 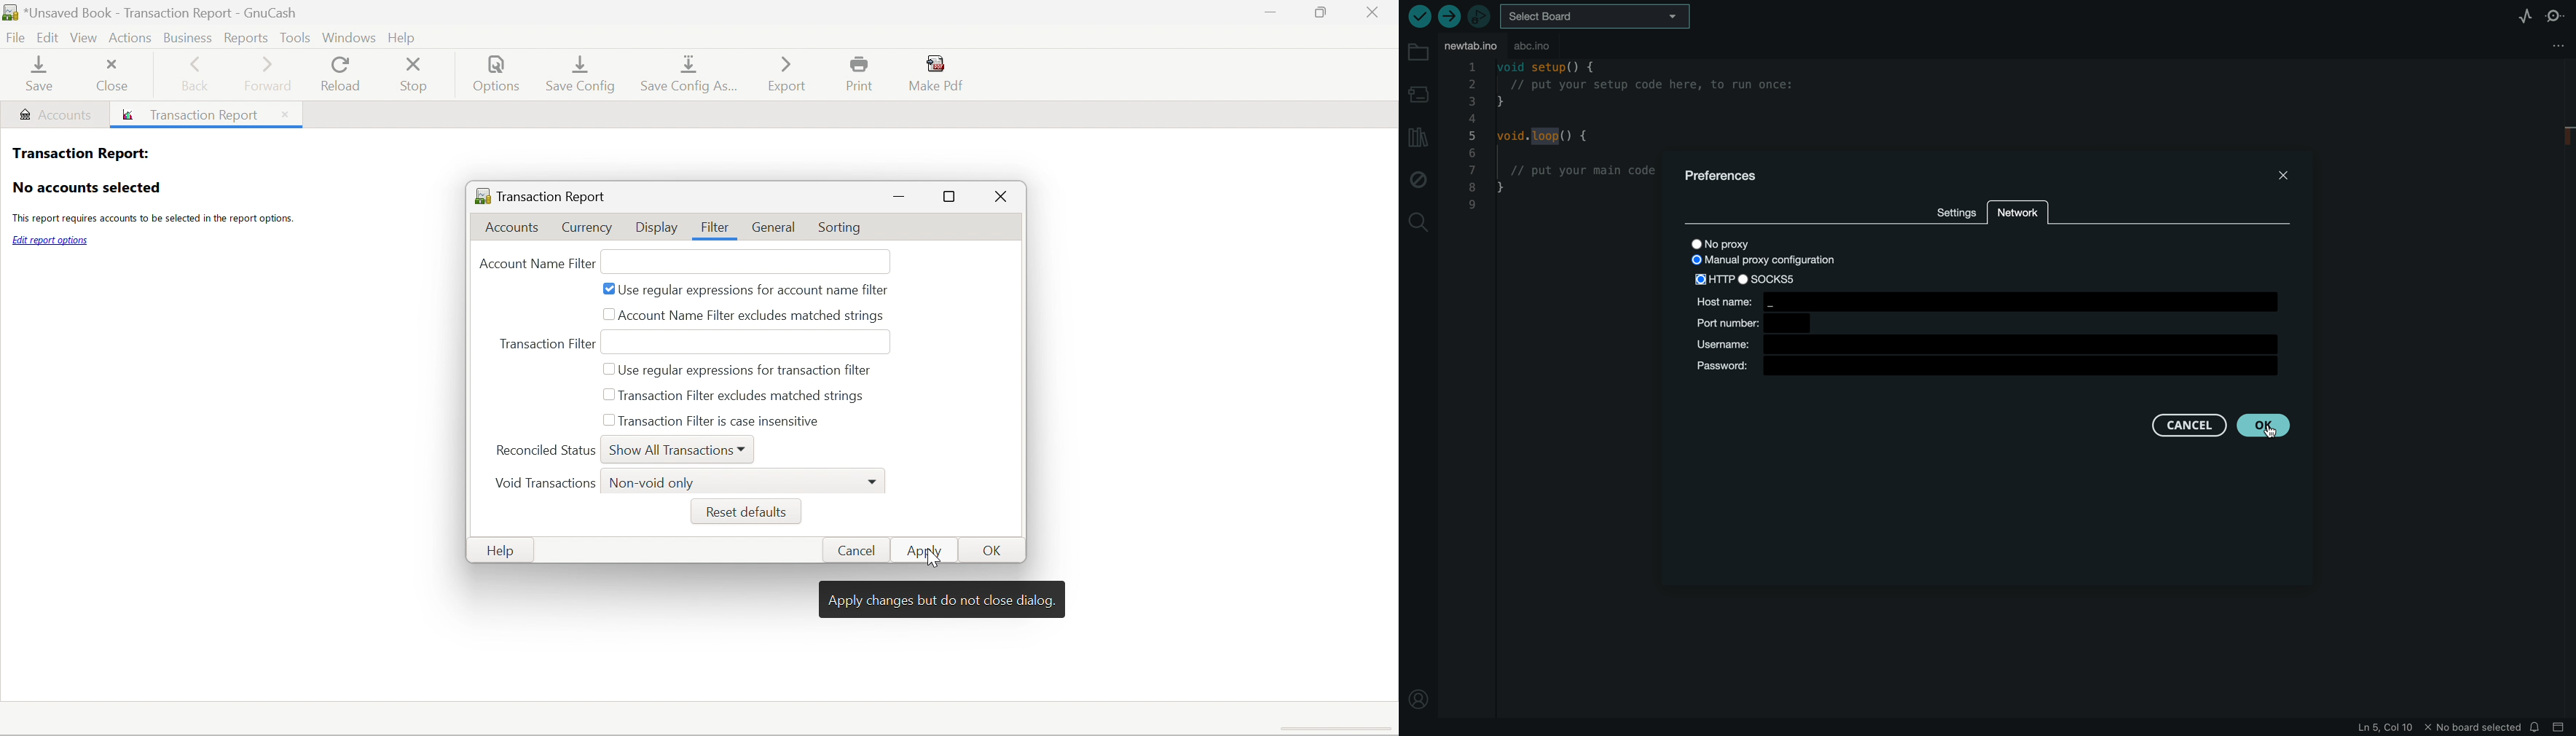 I want to click on Reconciled Status, so click(x=546, y=450).